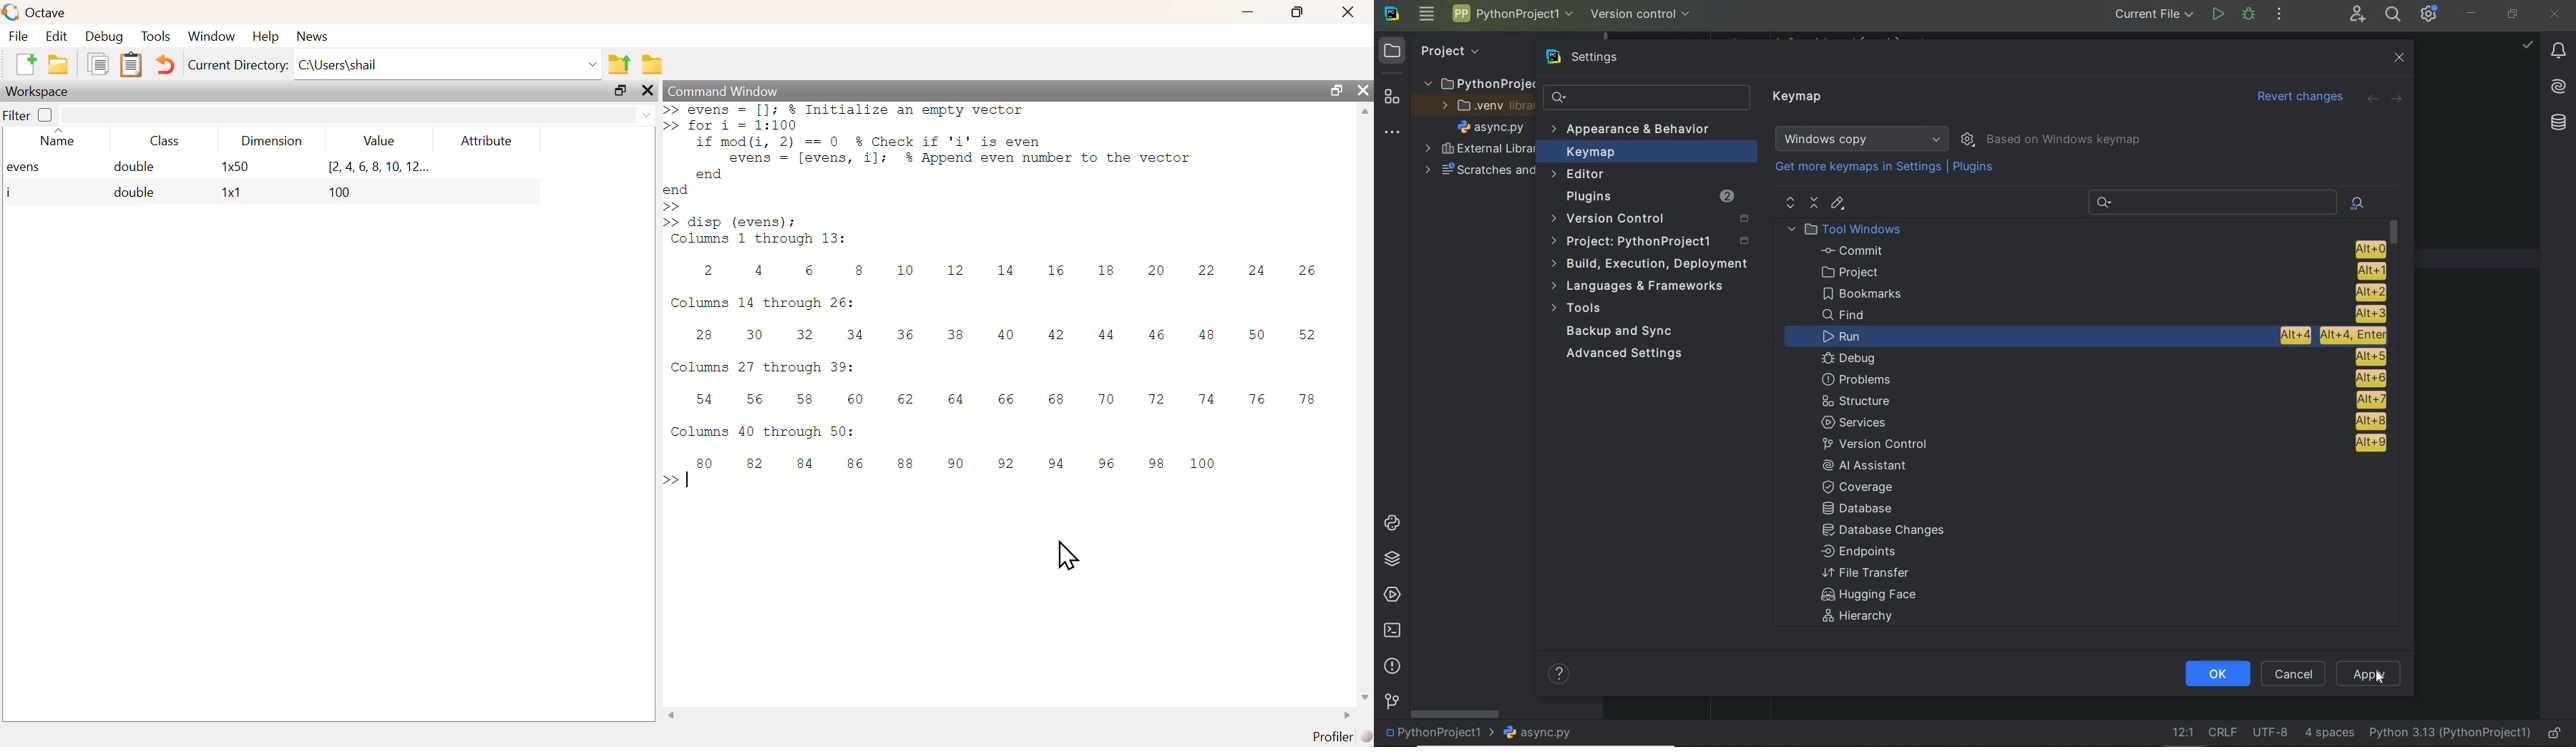  What do you see at coordinates (1580, 175) in the screenshot?
I see `Editor` at bounding box center [1580, 175].